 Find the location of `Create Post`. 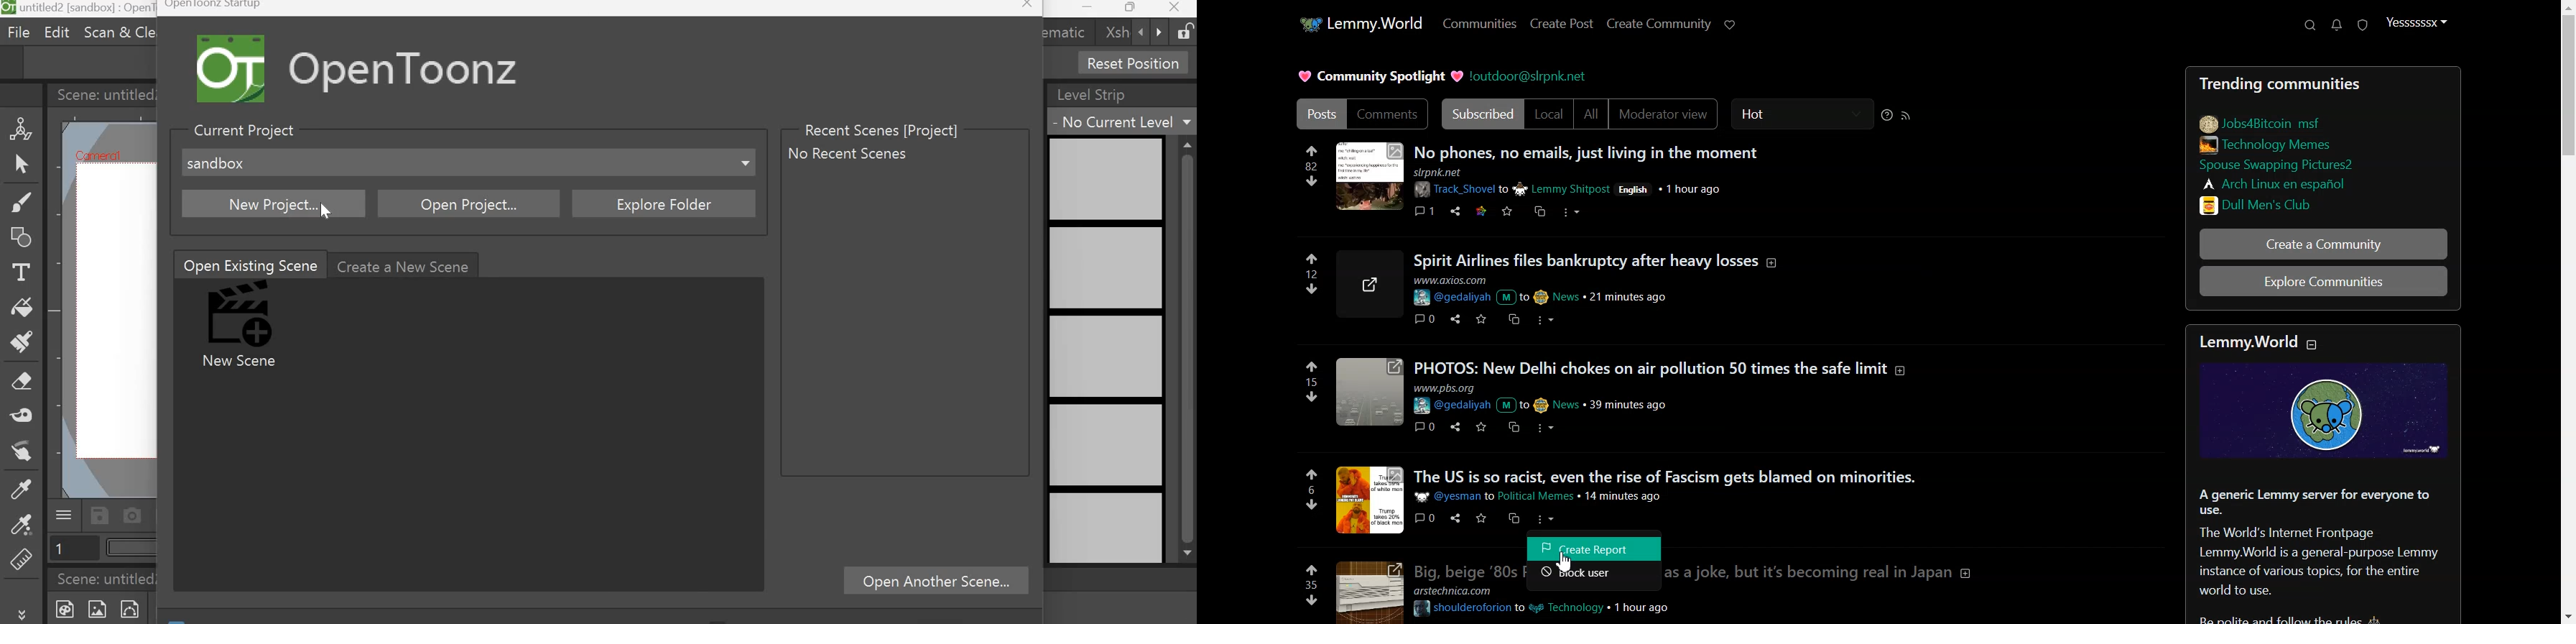

Create Post is located at coordinates (1560, 24).